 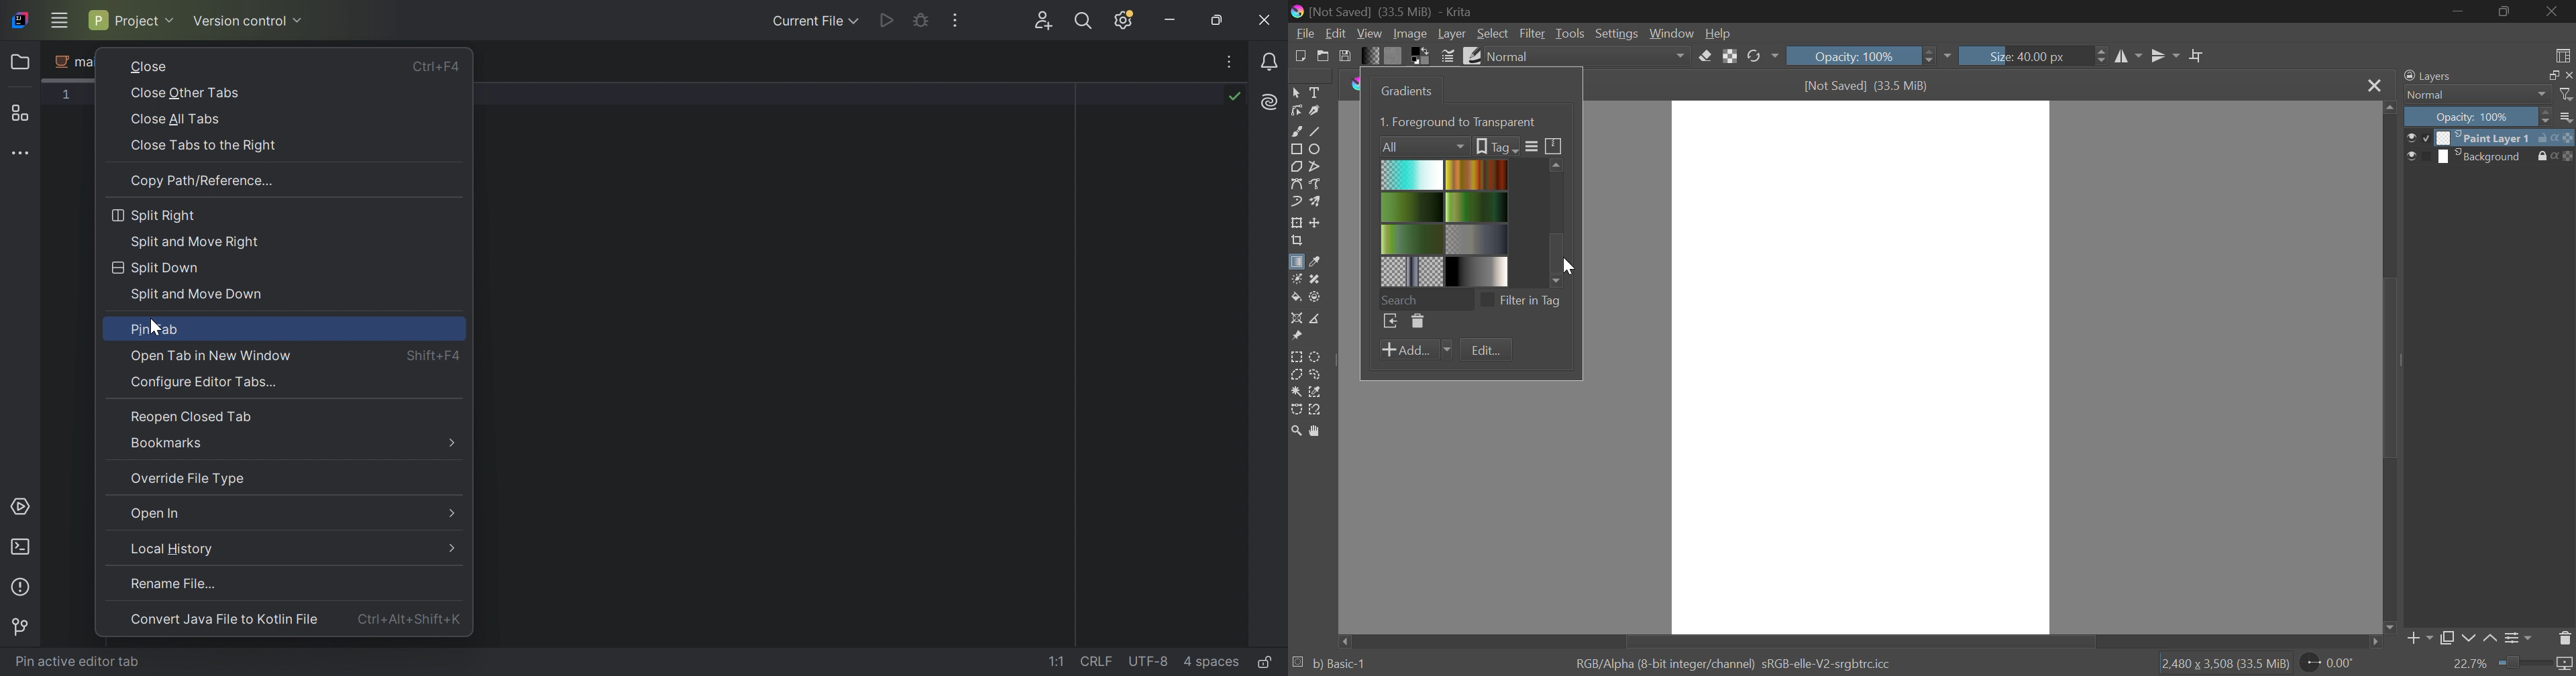 I want to click on Lock Alpha, so click(x=1729, y=56).